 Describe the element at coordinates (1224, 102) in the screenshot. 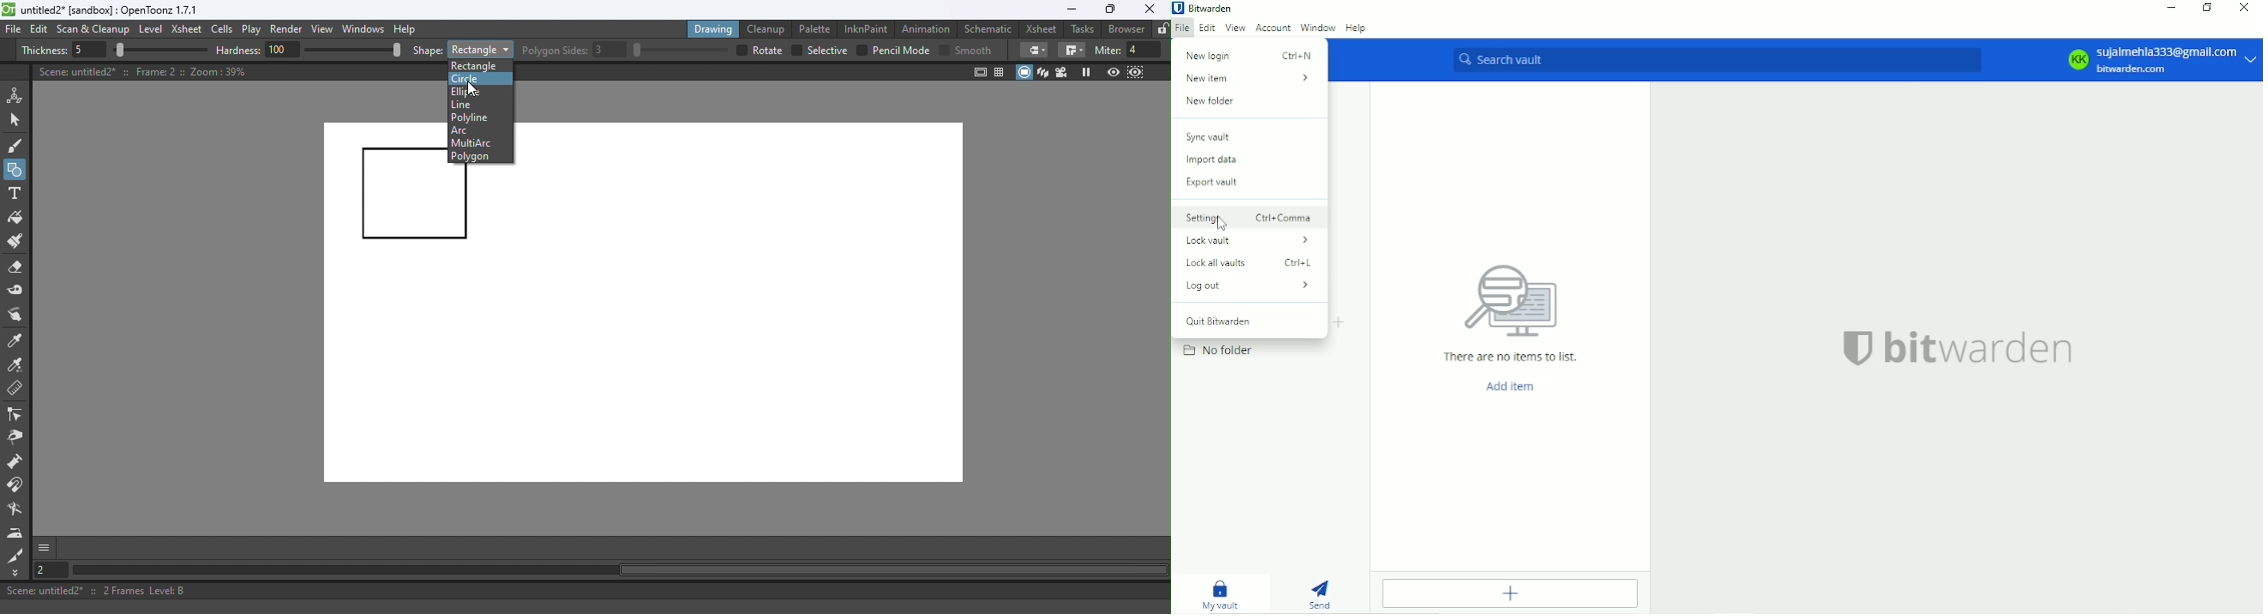

I see `New folder` at that location.